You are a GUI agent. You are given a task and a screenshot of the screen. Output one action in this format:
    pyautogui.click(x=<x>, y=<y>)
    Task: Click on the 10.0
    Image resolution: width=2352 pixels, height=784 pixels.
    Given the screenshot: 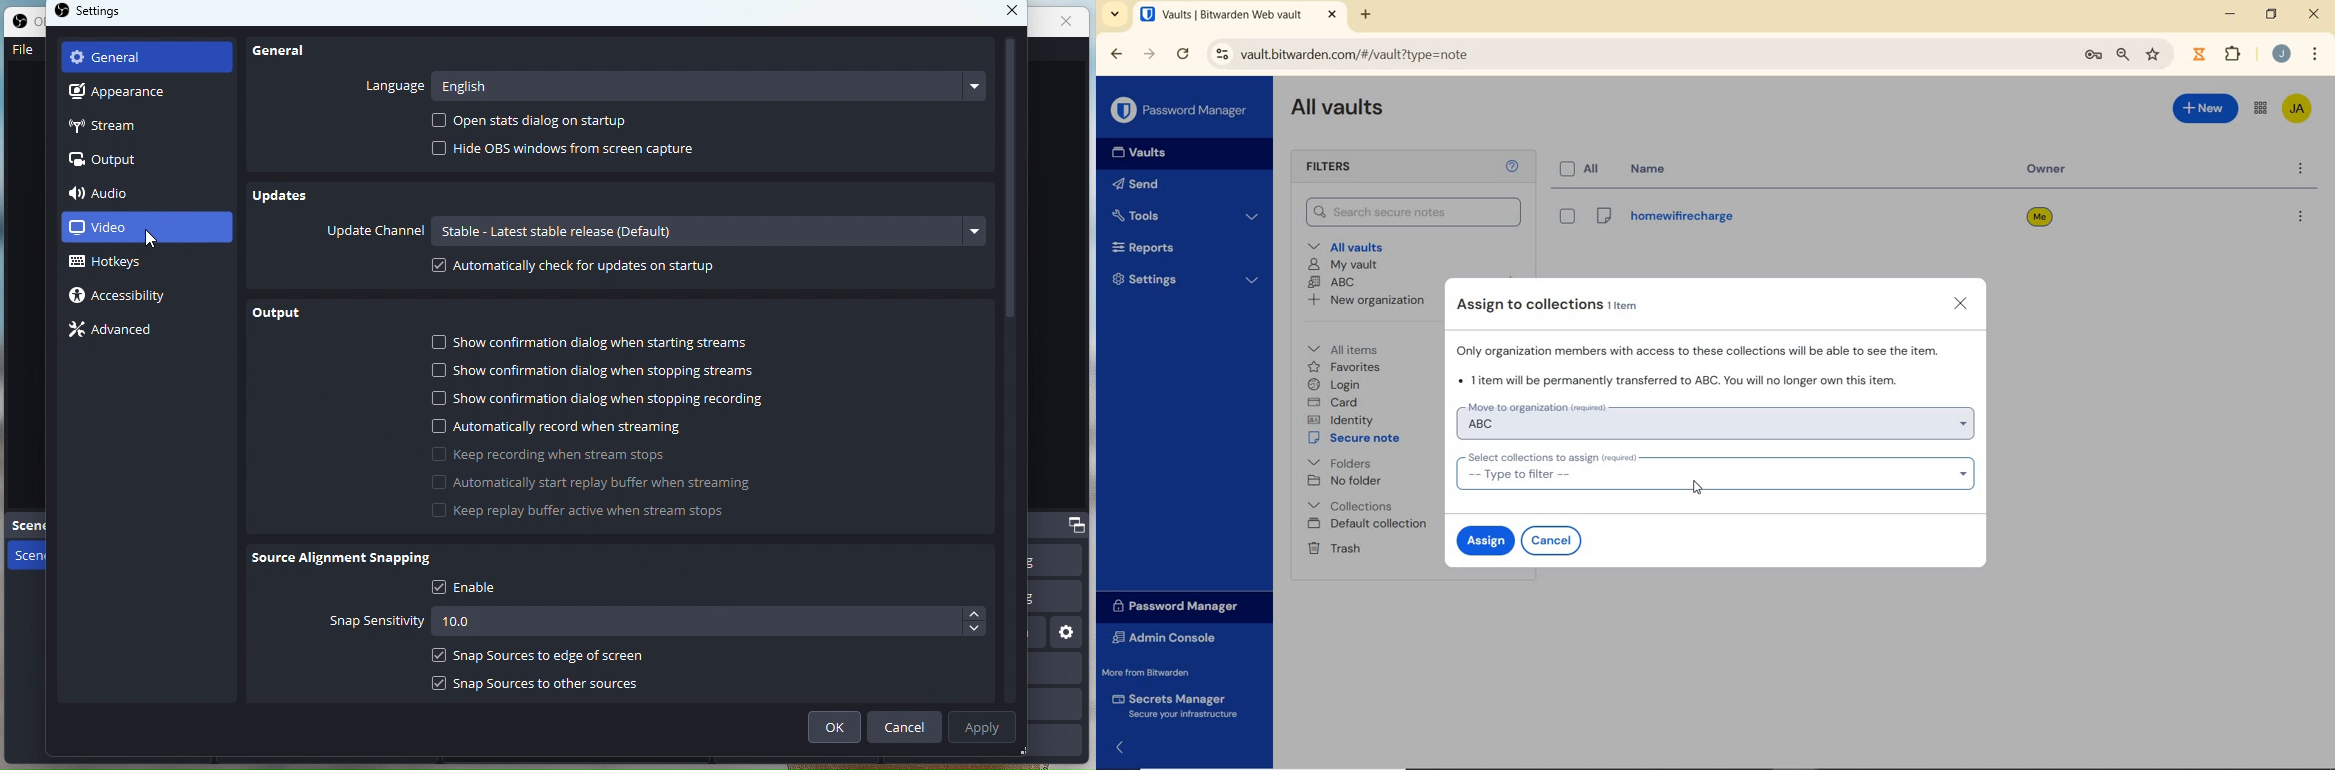 What is the action you would take?
    pyautogui.click(x=693, y=620)
    